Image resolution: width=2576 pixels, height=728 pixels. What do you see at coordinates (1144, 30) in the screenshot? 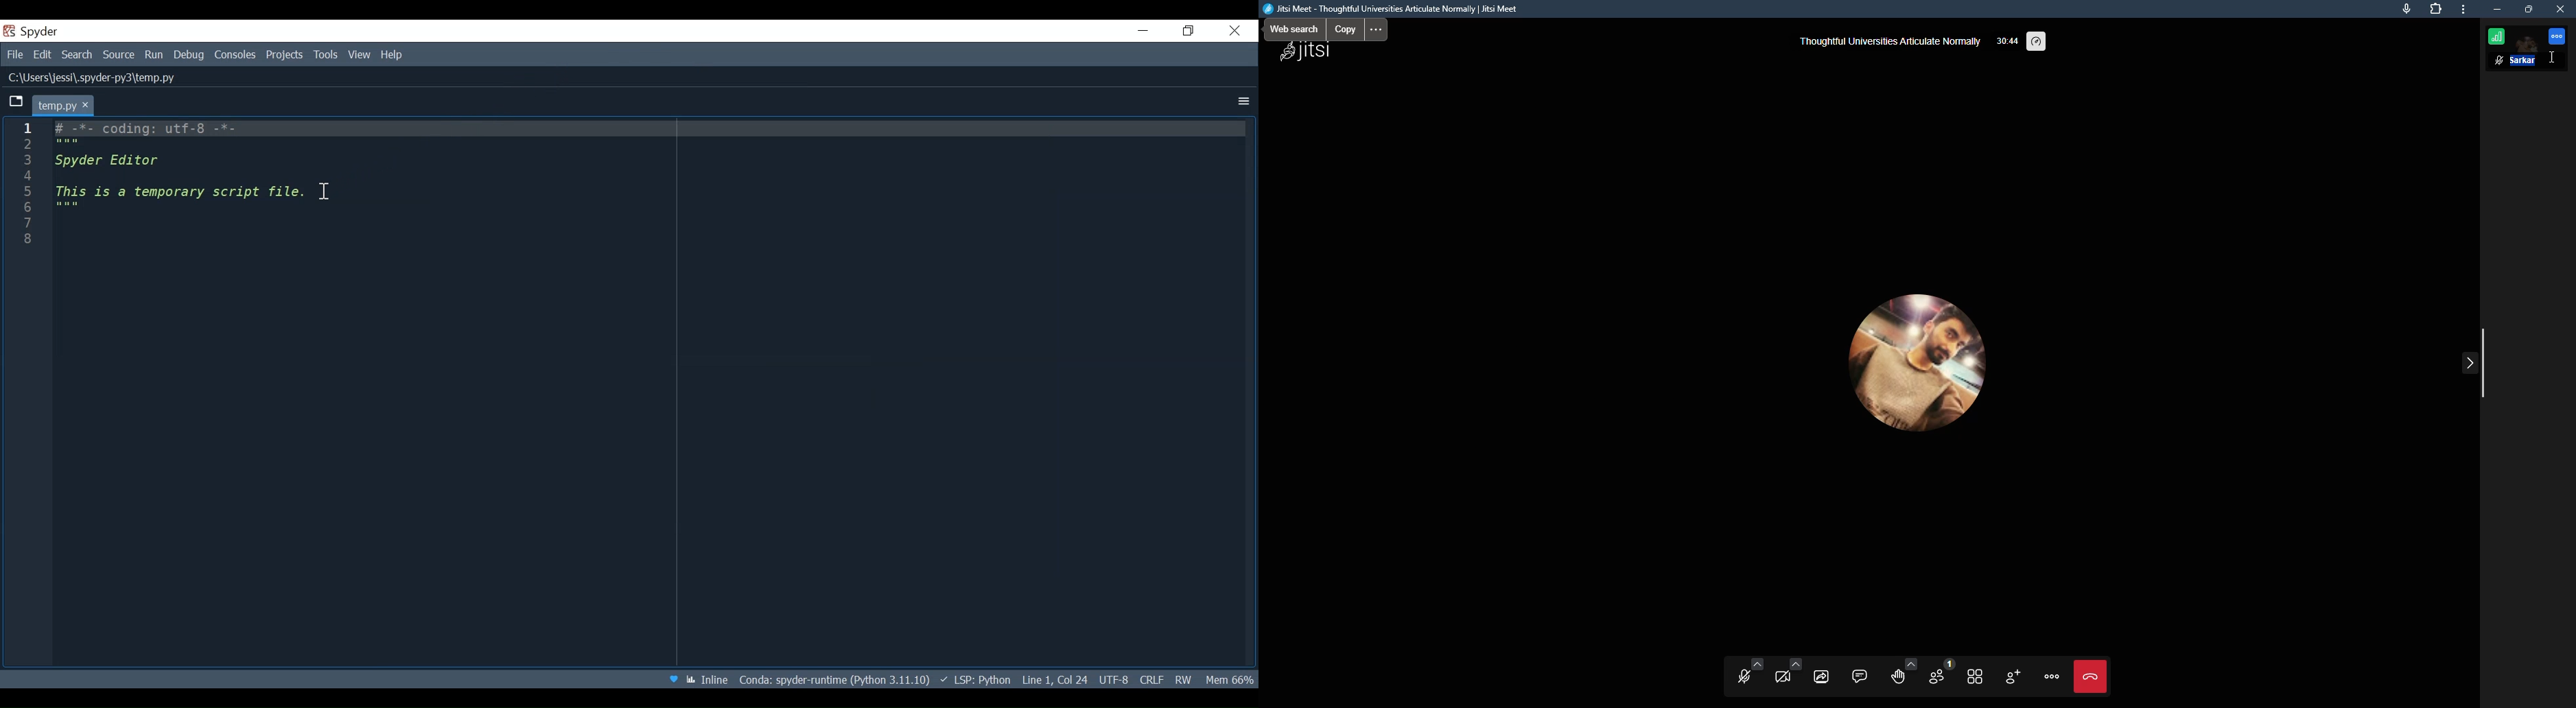
I see `Minimize` at bounding box center [1144, 30].